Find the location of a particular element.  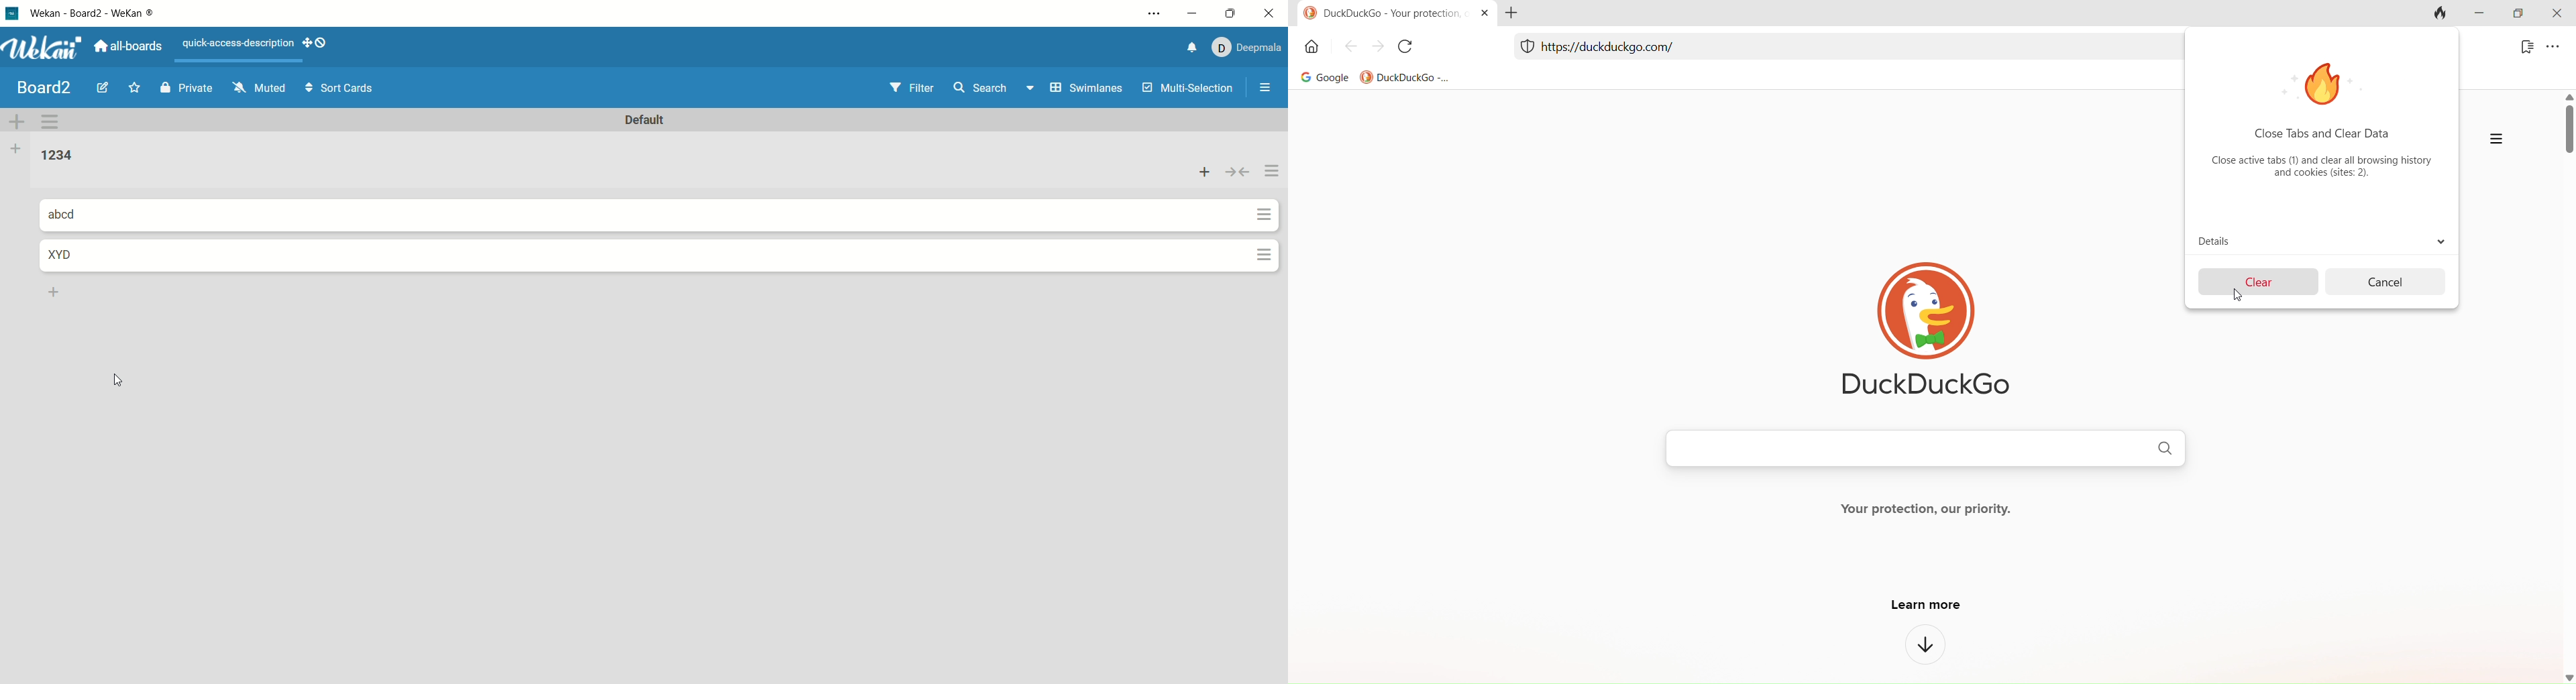

add new list is located at coordinates (52, 290).